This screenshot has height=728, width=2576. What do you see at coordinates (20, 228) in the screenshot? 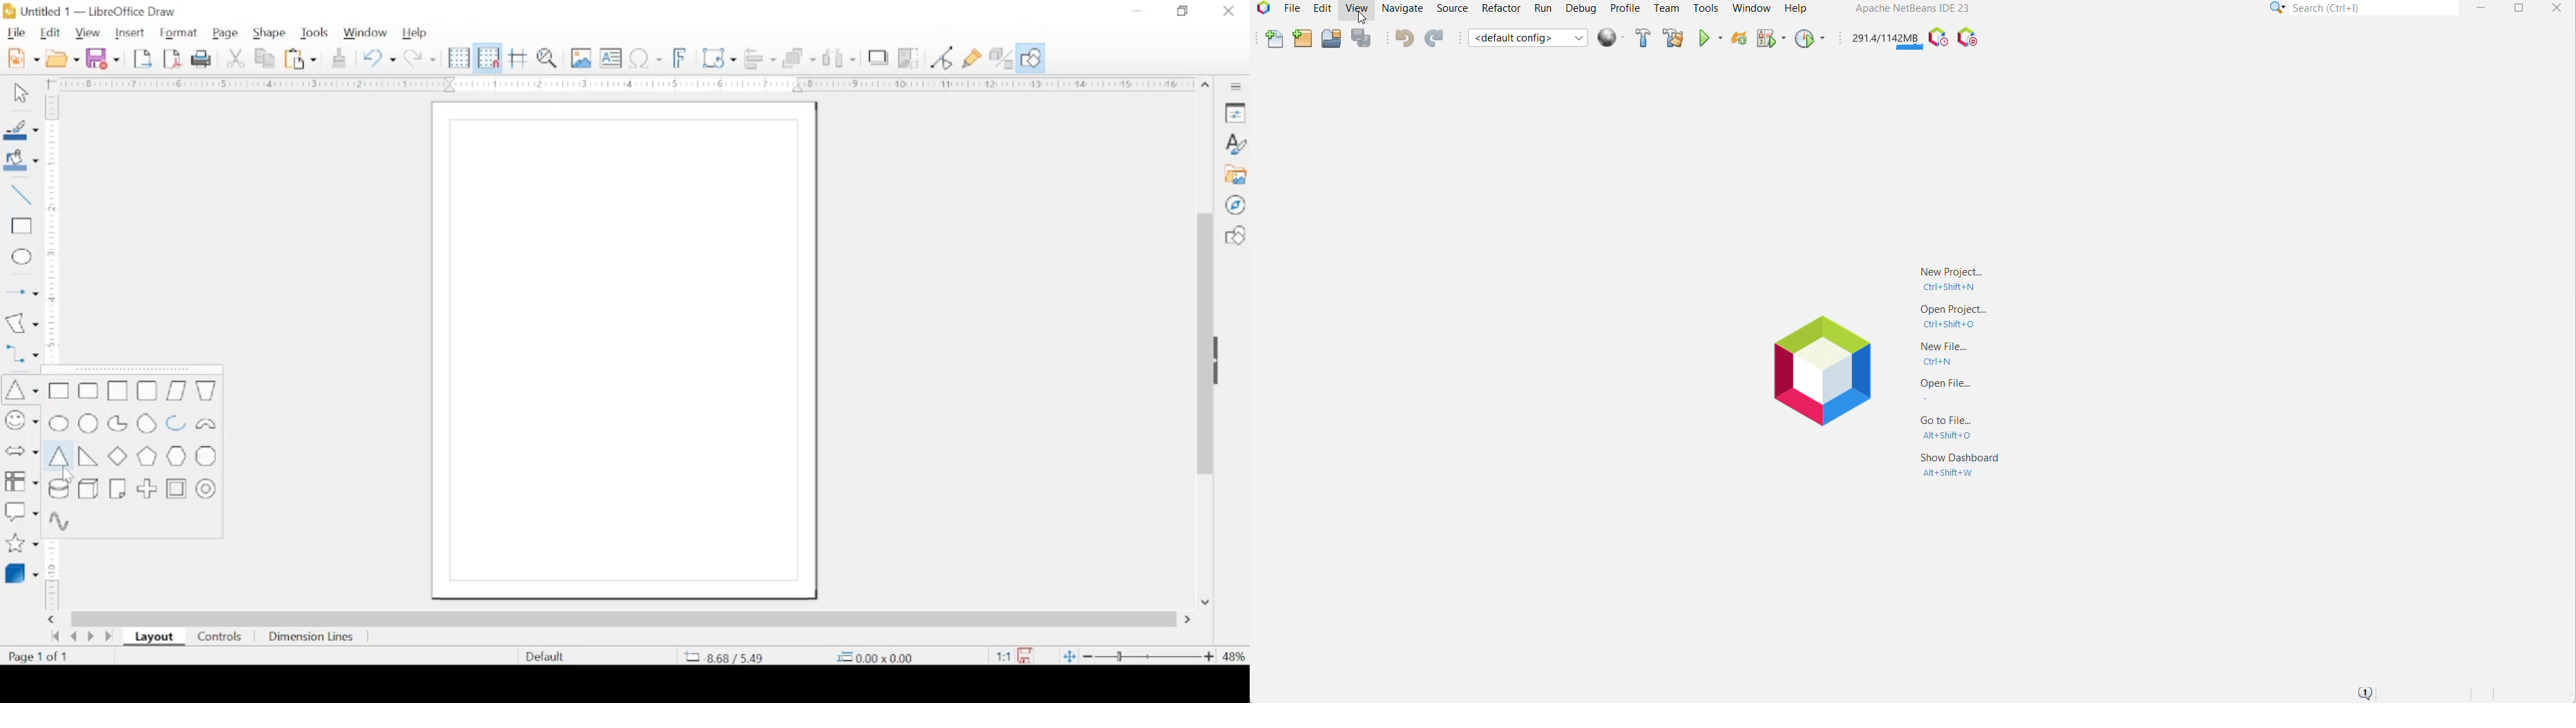
I see `insert rectangle` at bounding box center [20, 228].